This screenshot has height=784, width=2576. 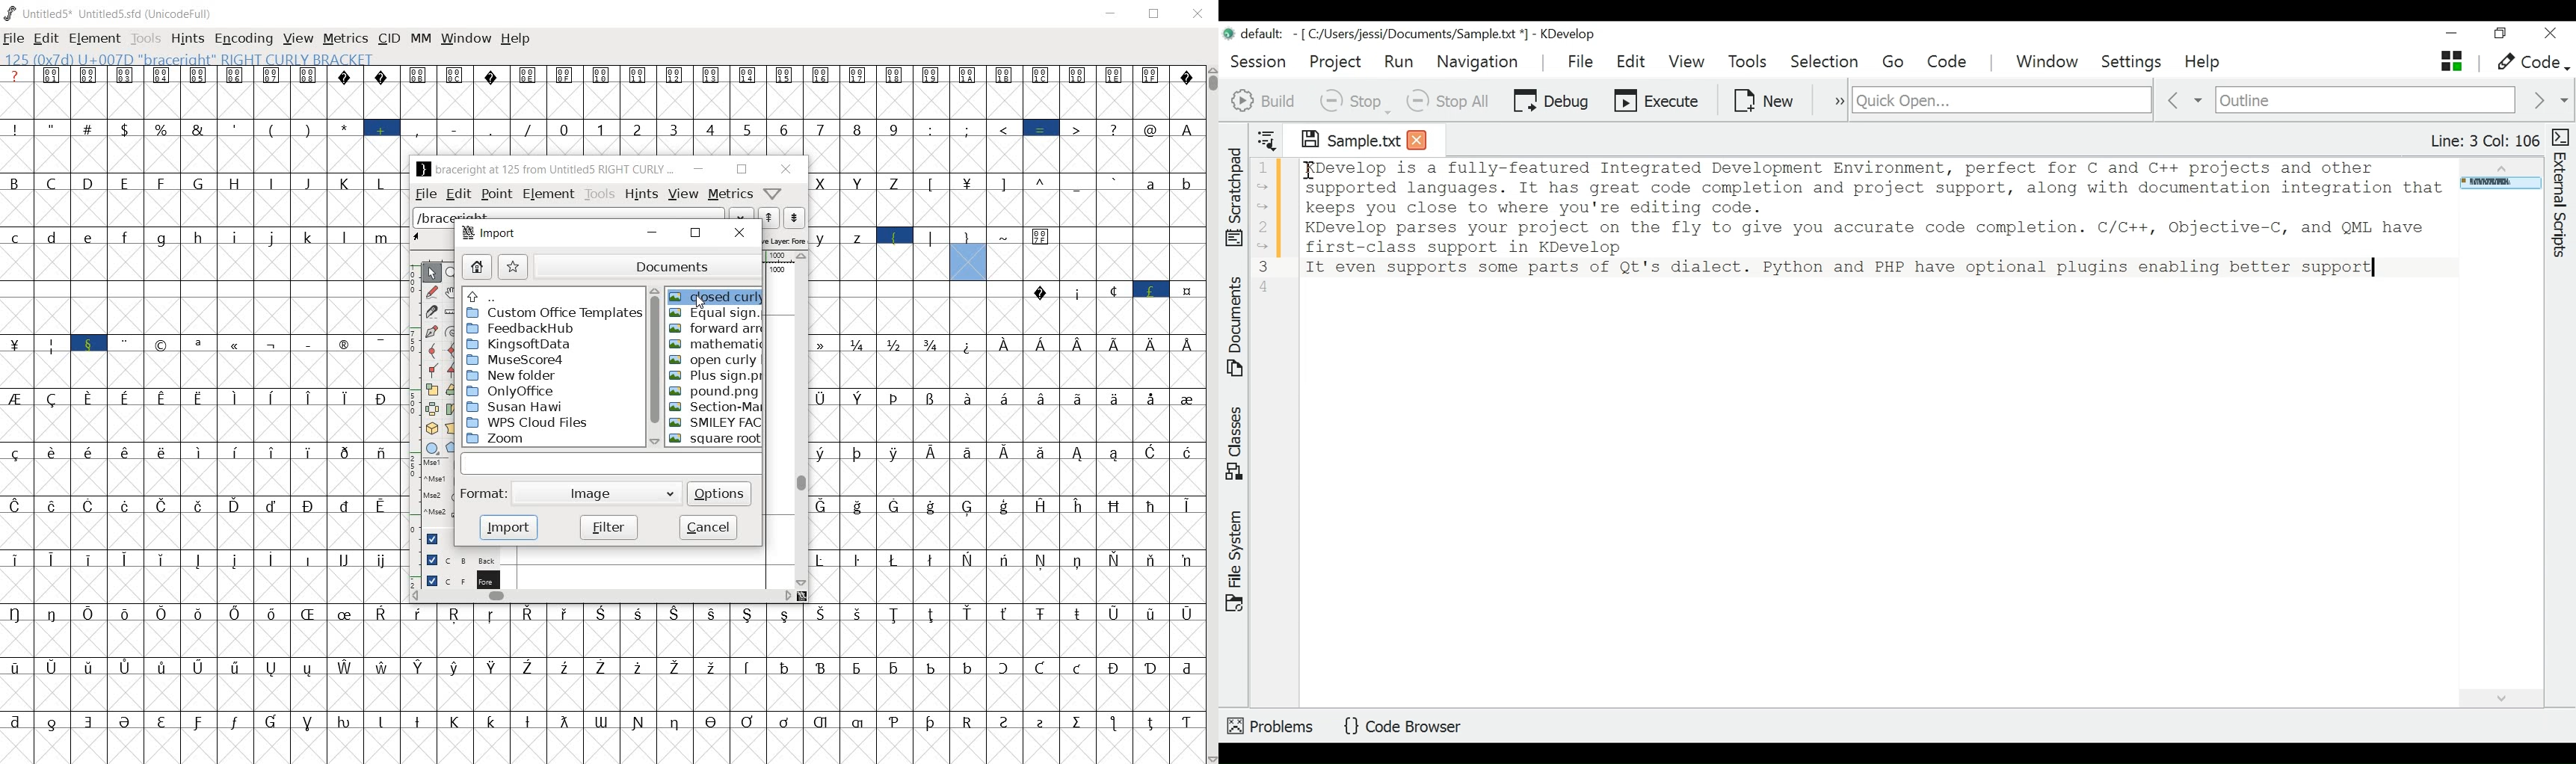 What do you see at coordinates (511, 375) in the screenshot?
I see `New Folder` at bounding box center [511, 375].